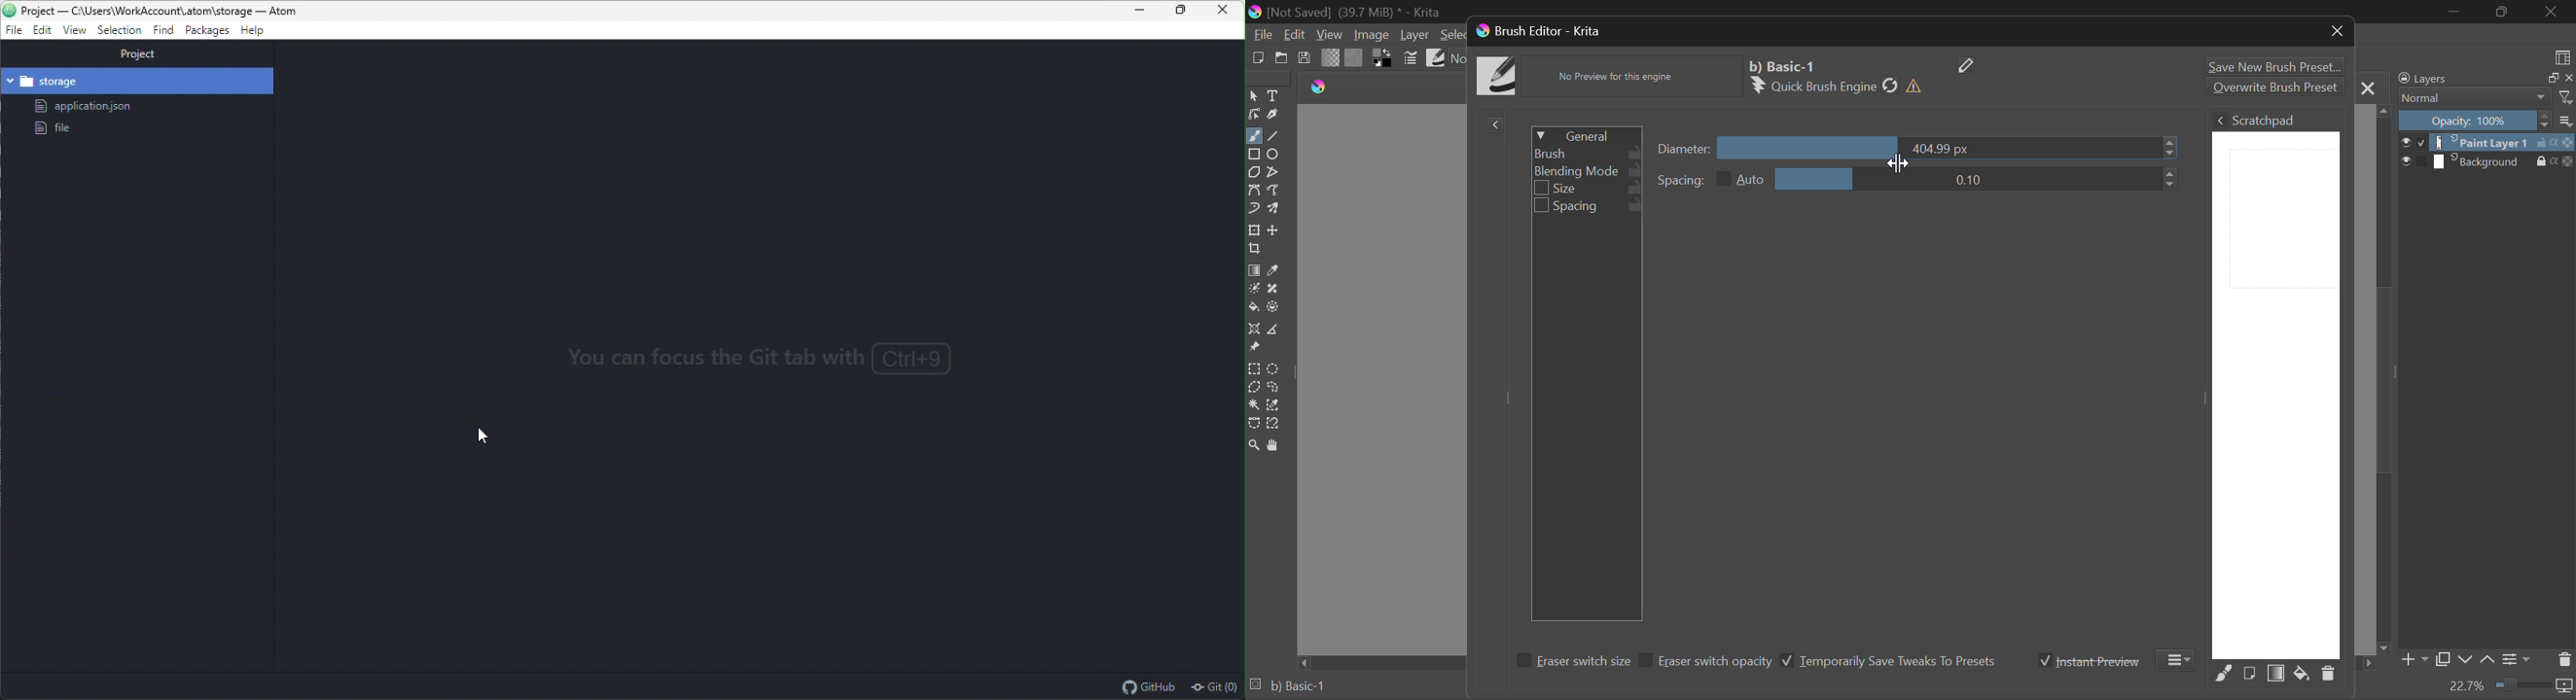 This screenshot has width=2576, height=700. Describe the element at coordinates (1498, 77) in the screenshot. I see `Brush Icon` at that location.